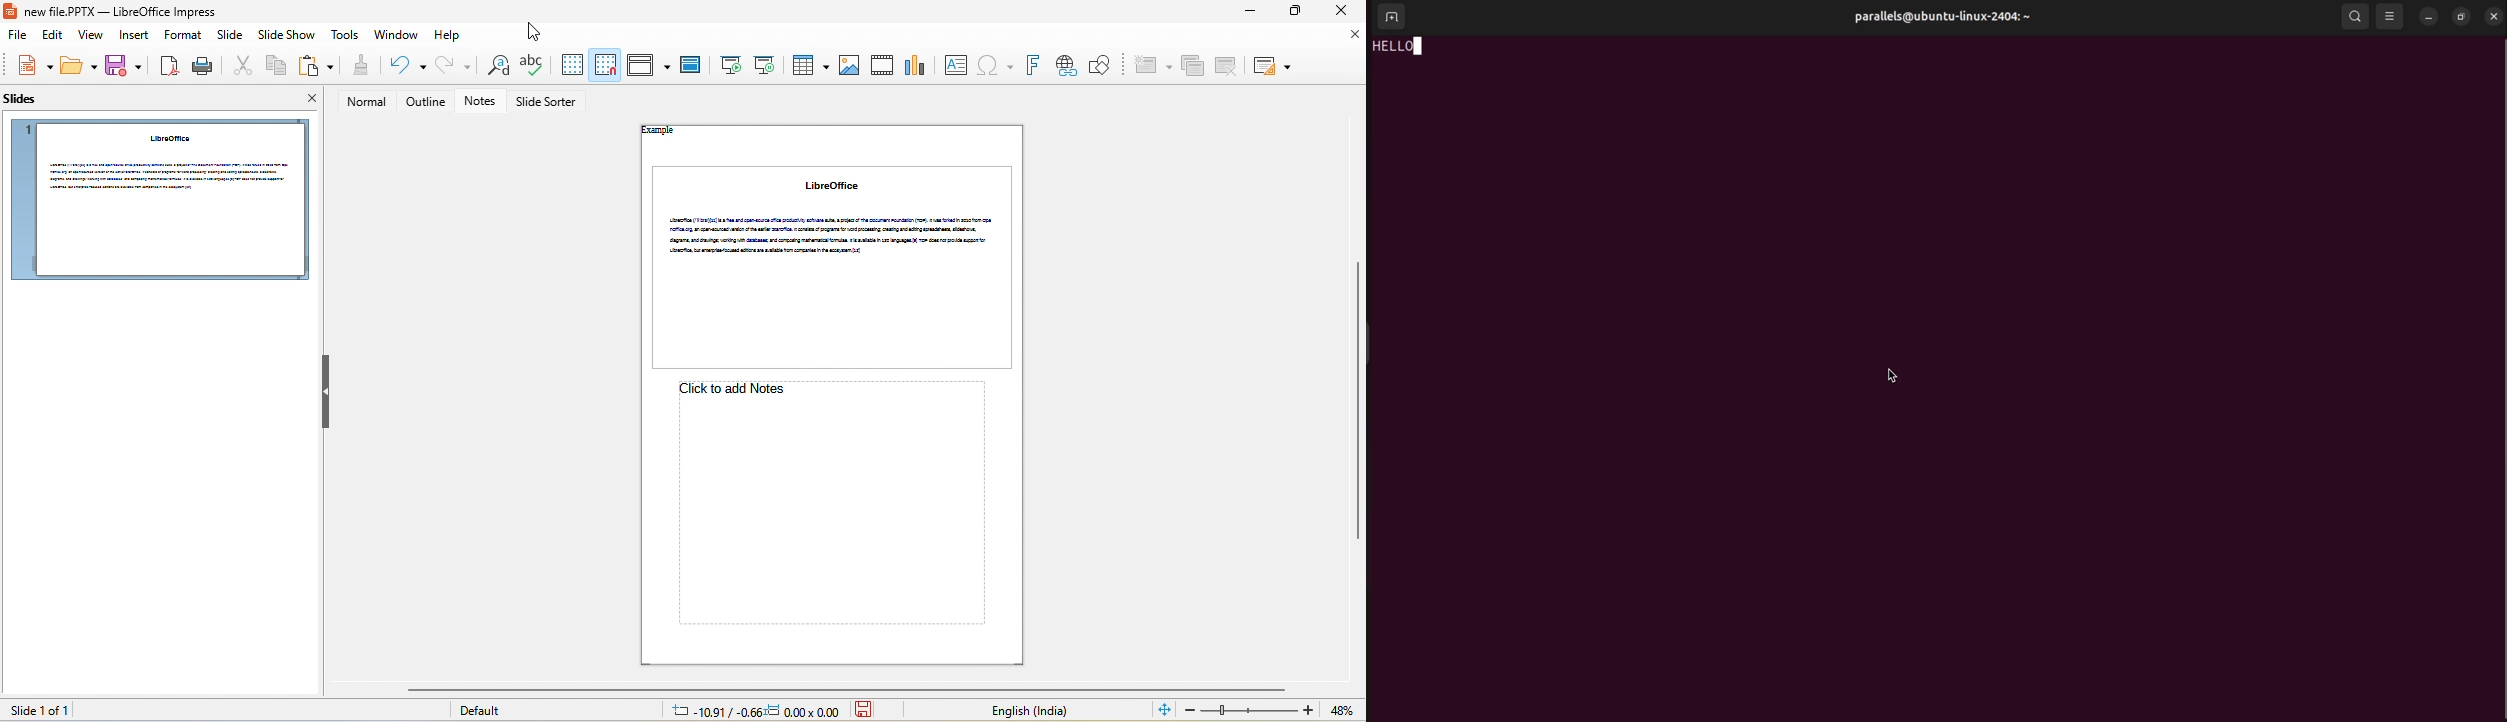 The width and height of the screenshot is (2520, 728). Describe the element at coordinates (240, 67) in the screenshot. I see `cut` at that location.